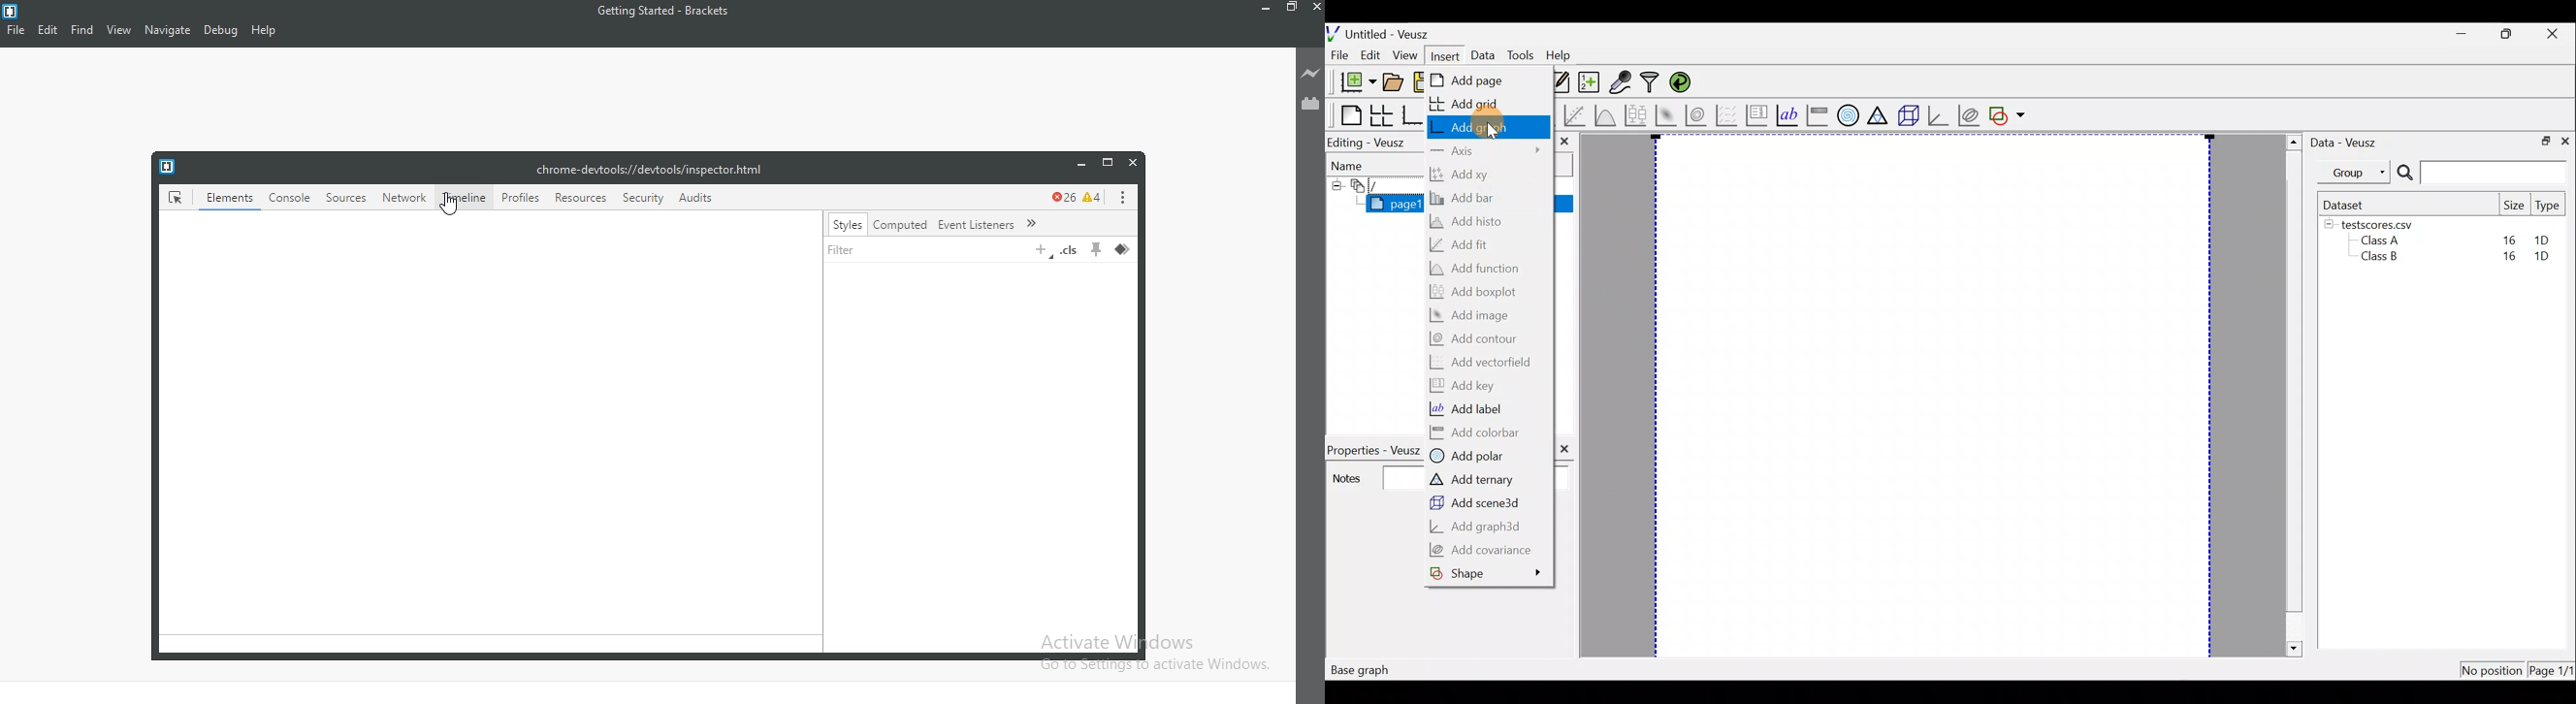 The width and height of the screenshot is (2576, 728). I want to click on security, so click(643, 197).